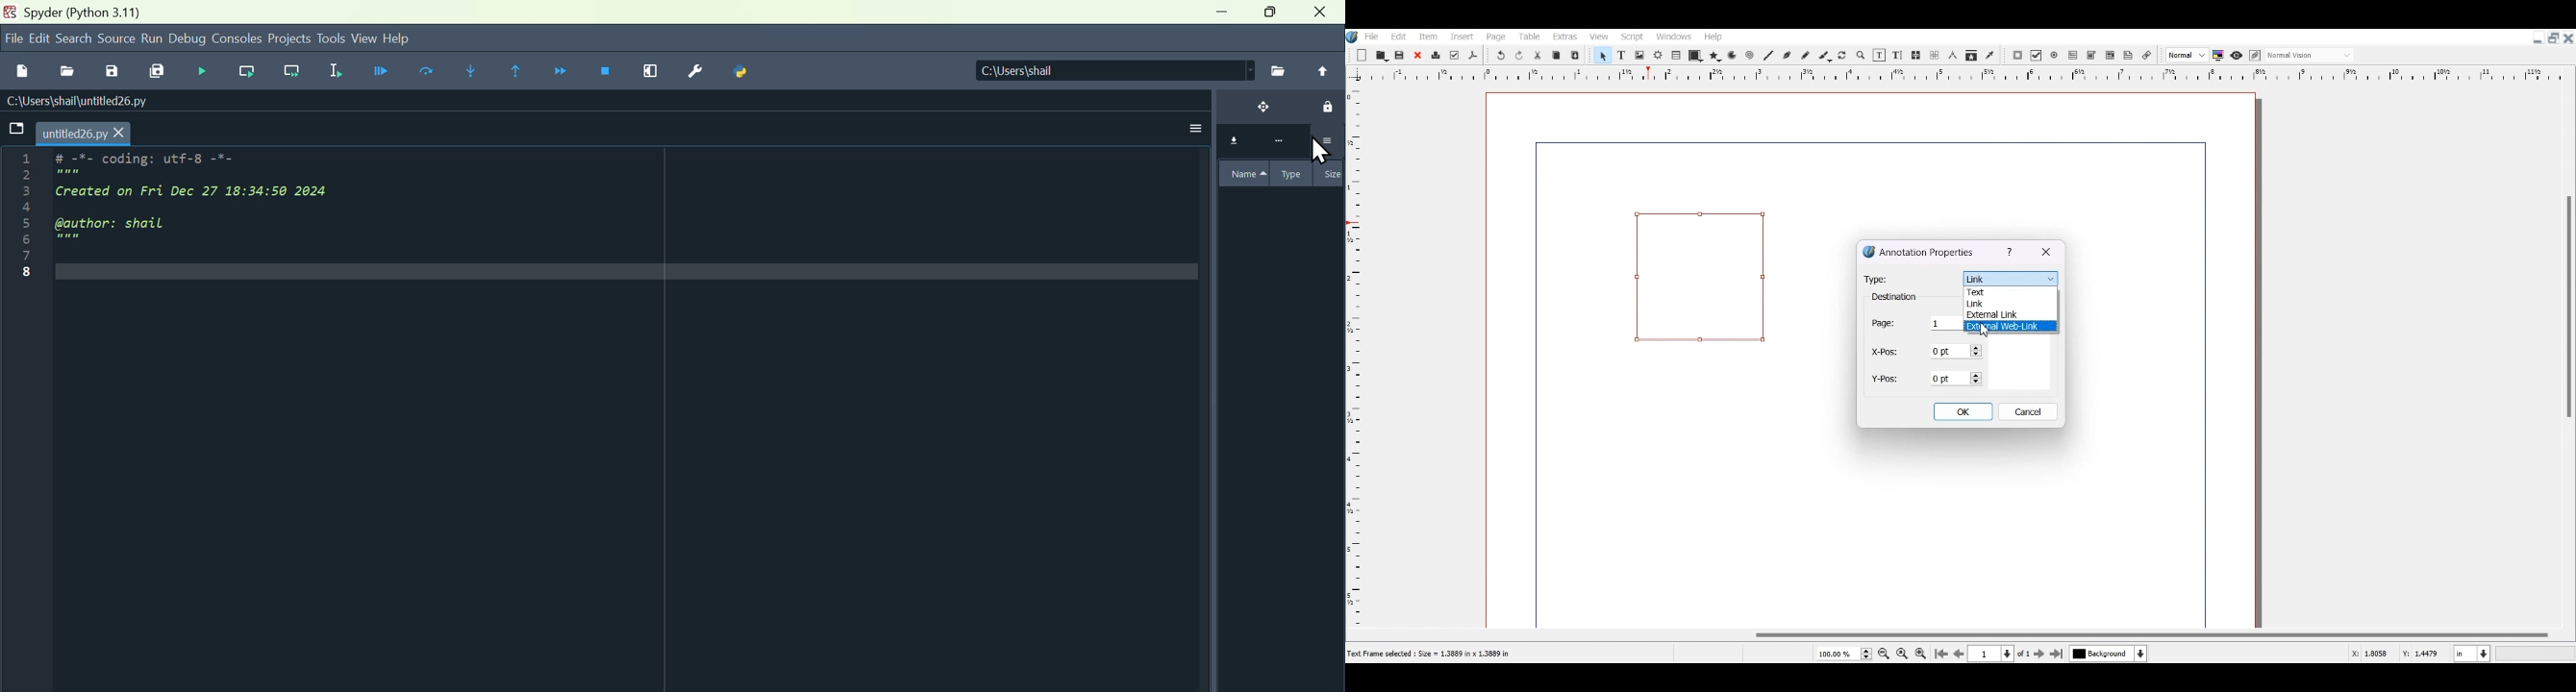  What do you see at coordinates (2110, 56) in the screenshot?
I see `PDF List Box` at bounding box center [2110, 56].